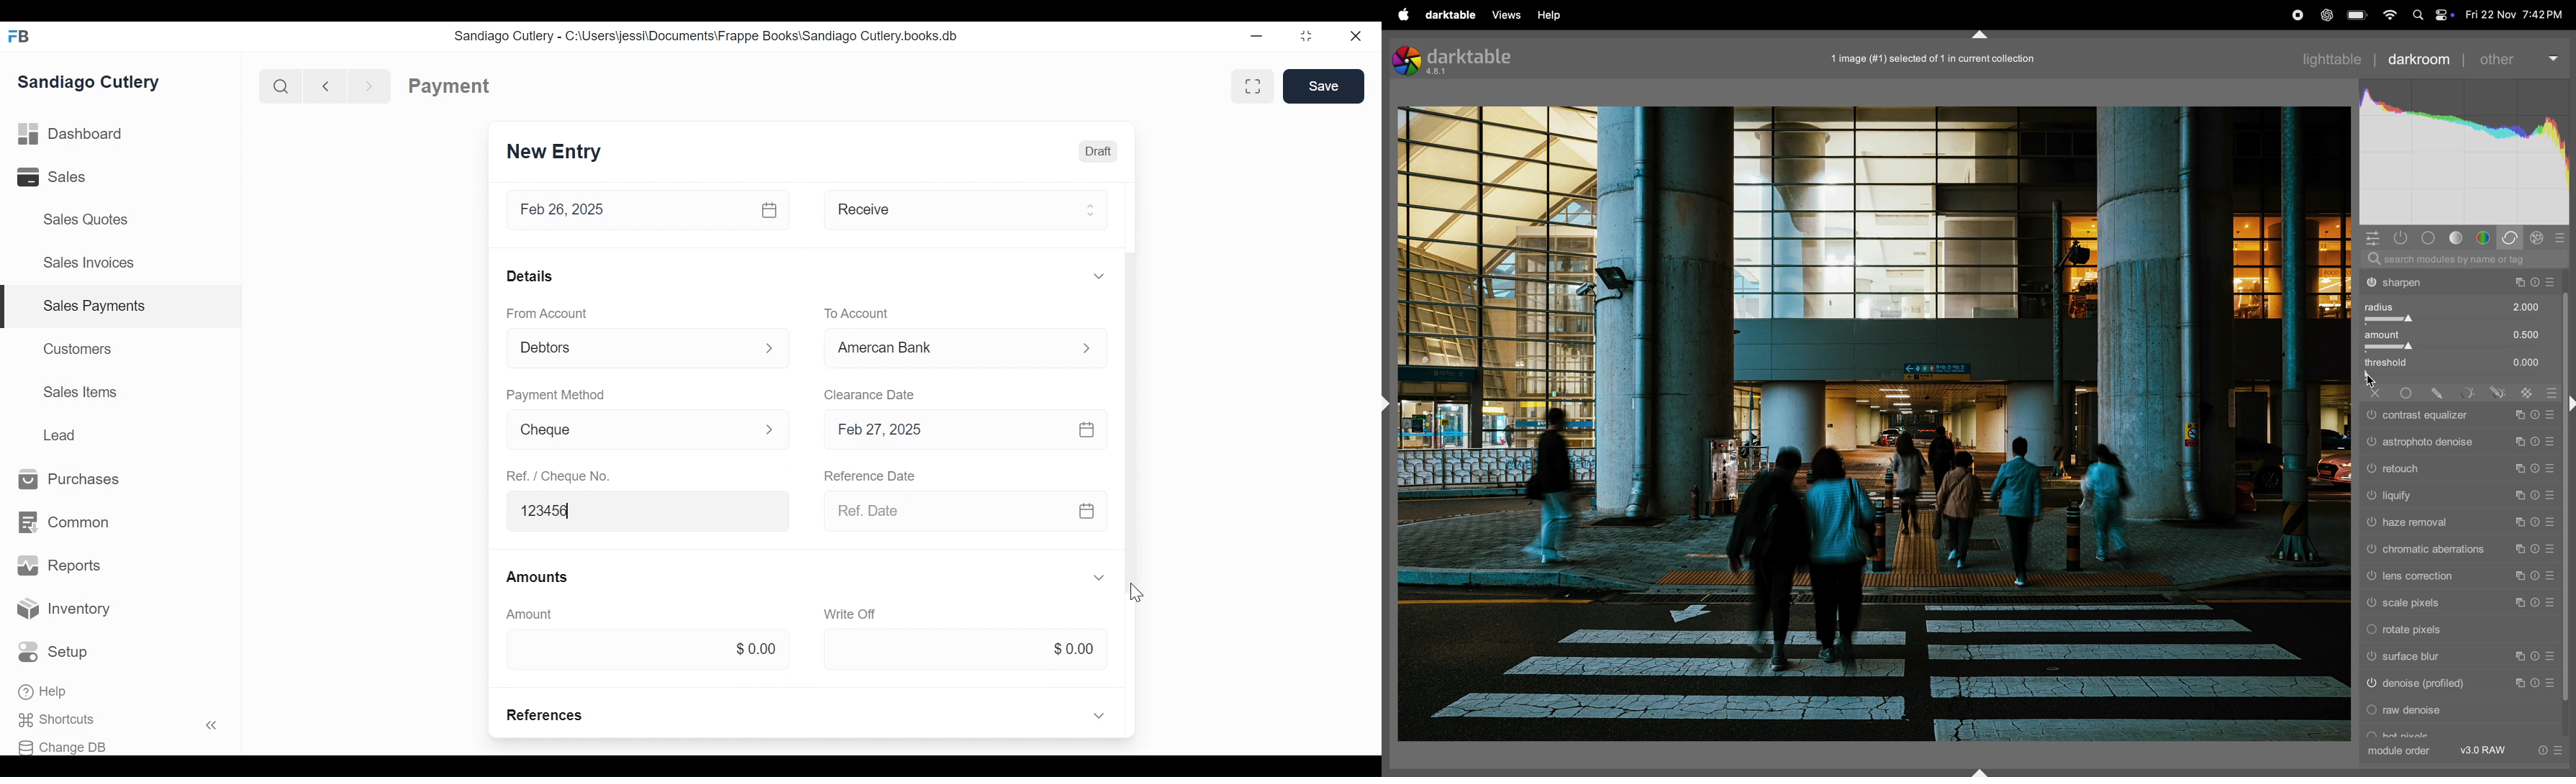  I want to click on Debtors, so click(630, 346).